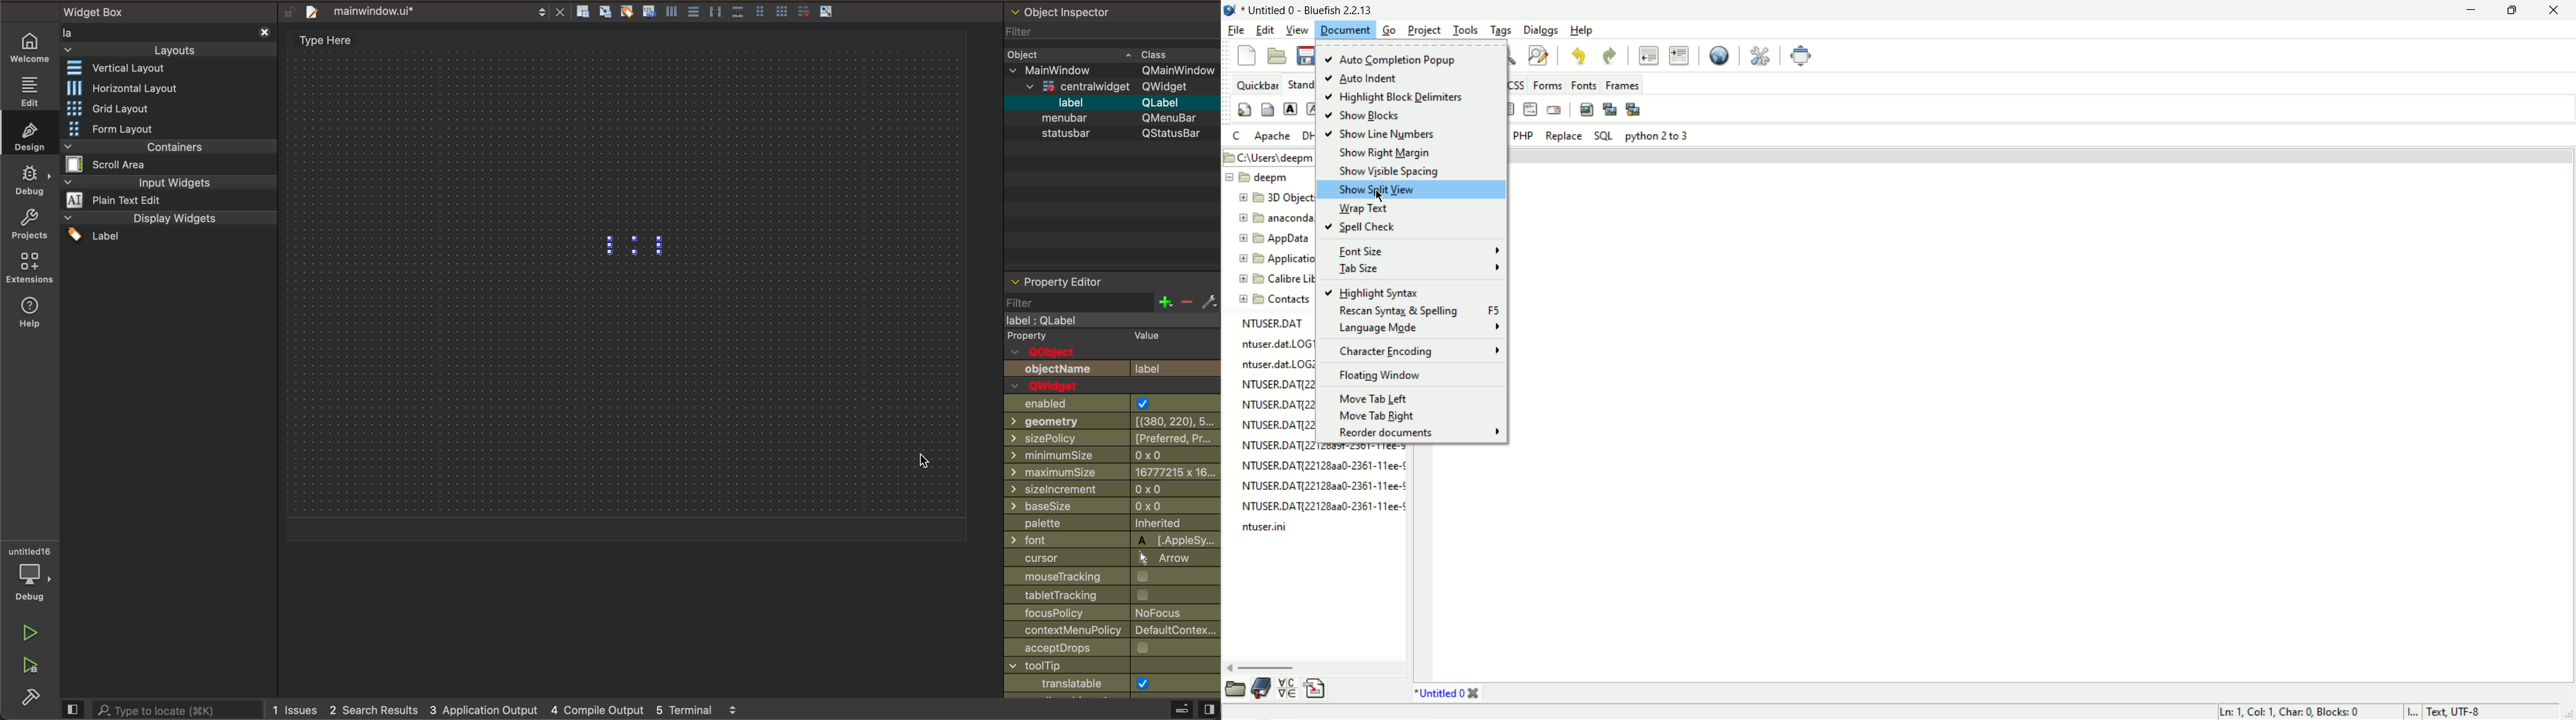  I want to click on main window, so click(1111, 72).